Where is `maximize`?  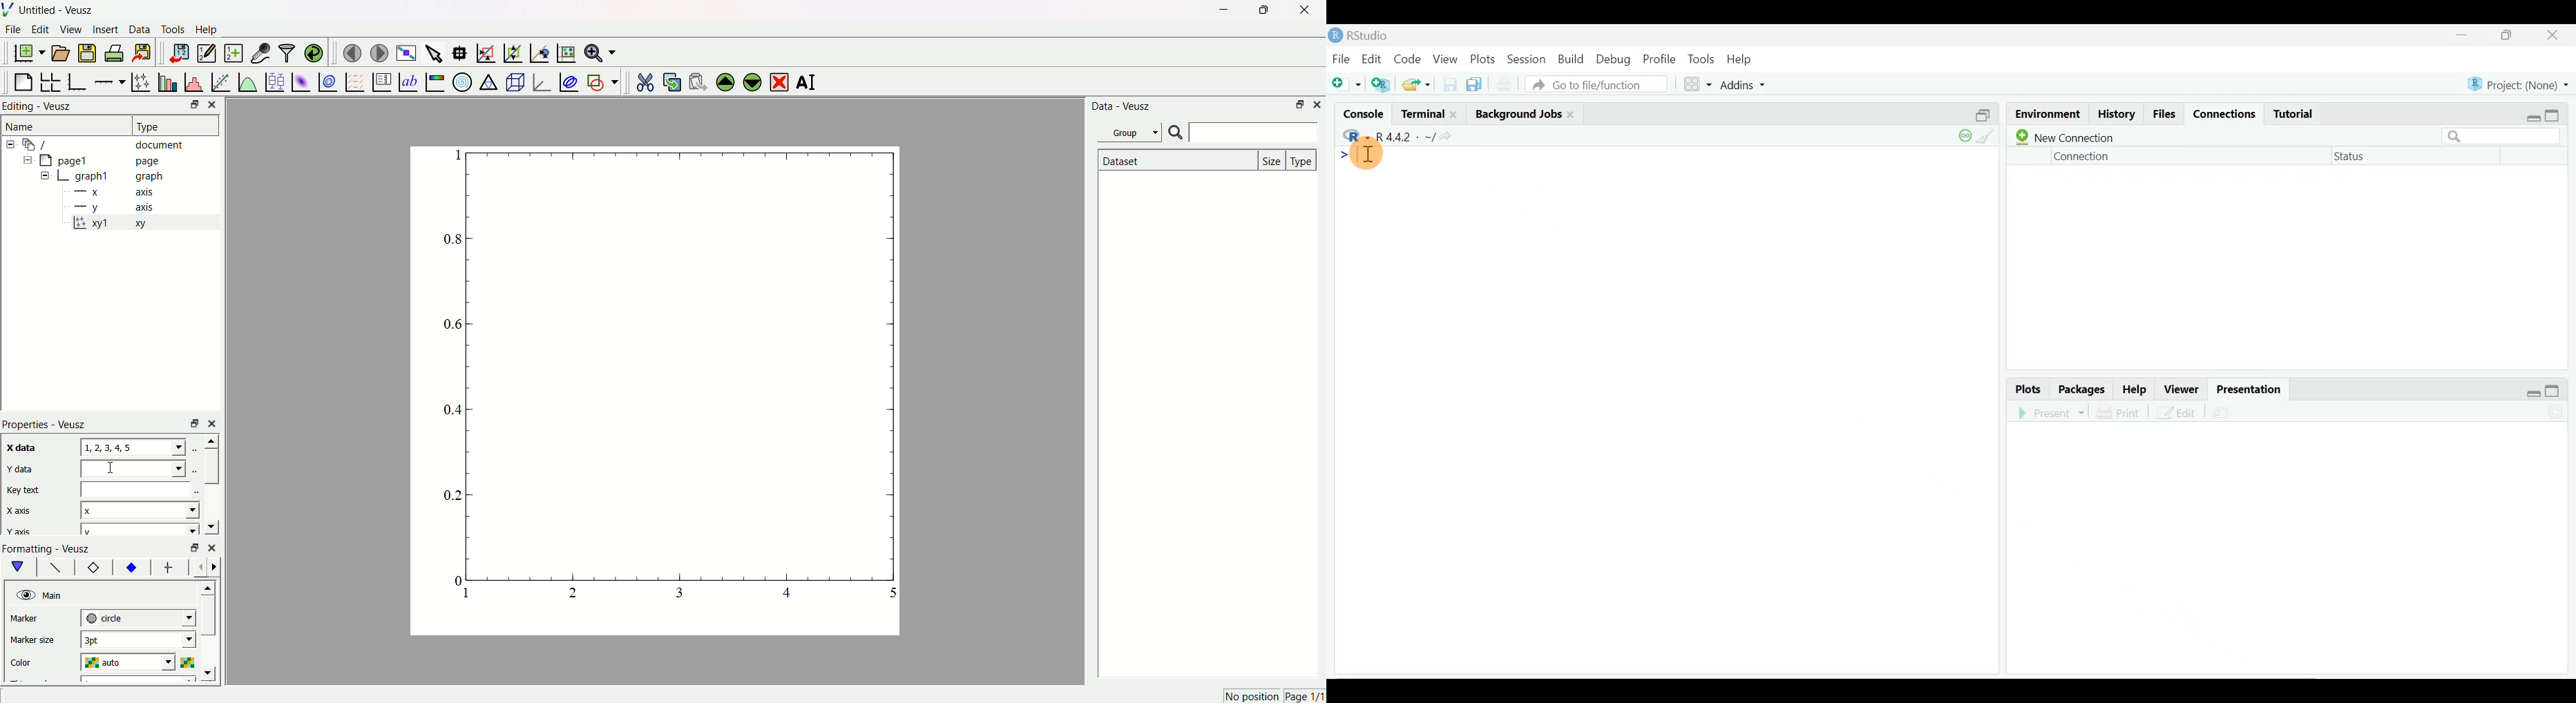
maximize is located at coordinates (2513, 36).